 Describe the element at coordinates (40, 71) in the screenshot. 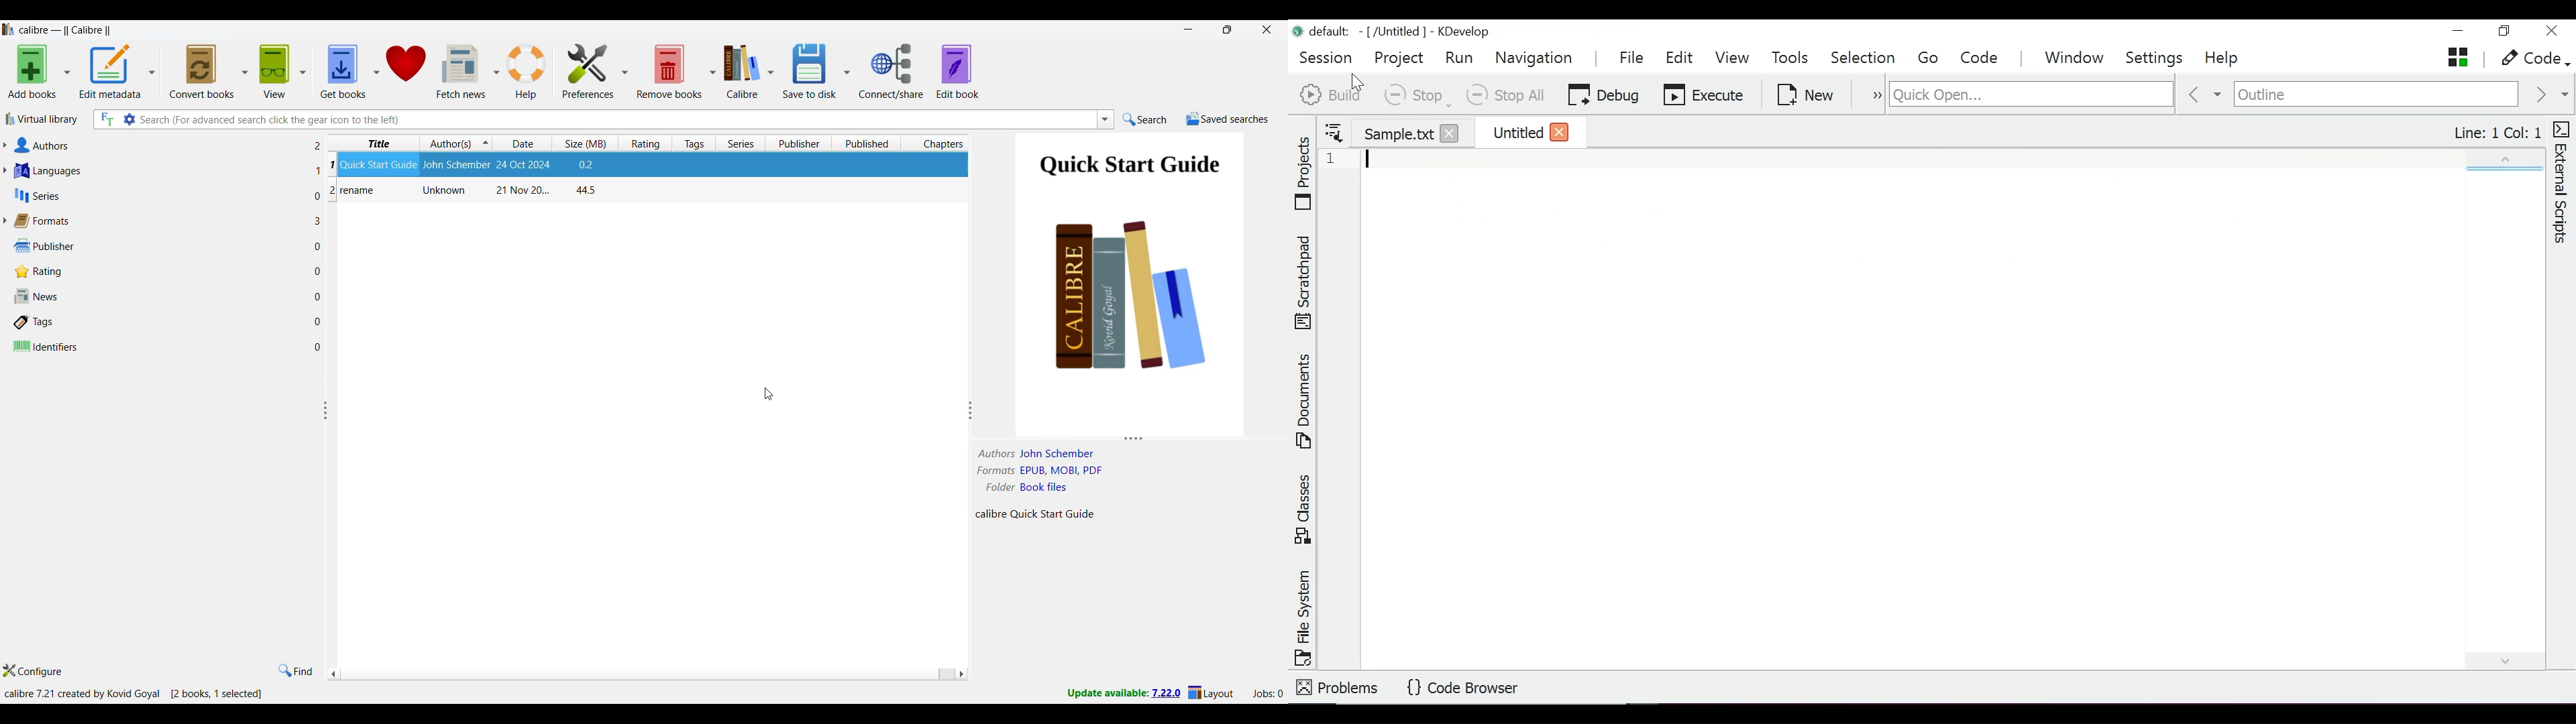

I see `Add book options` at that location.